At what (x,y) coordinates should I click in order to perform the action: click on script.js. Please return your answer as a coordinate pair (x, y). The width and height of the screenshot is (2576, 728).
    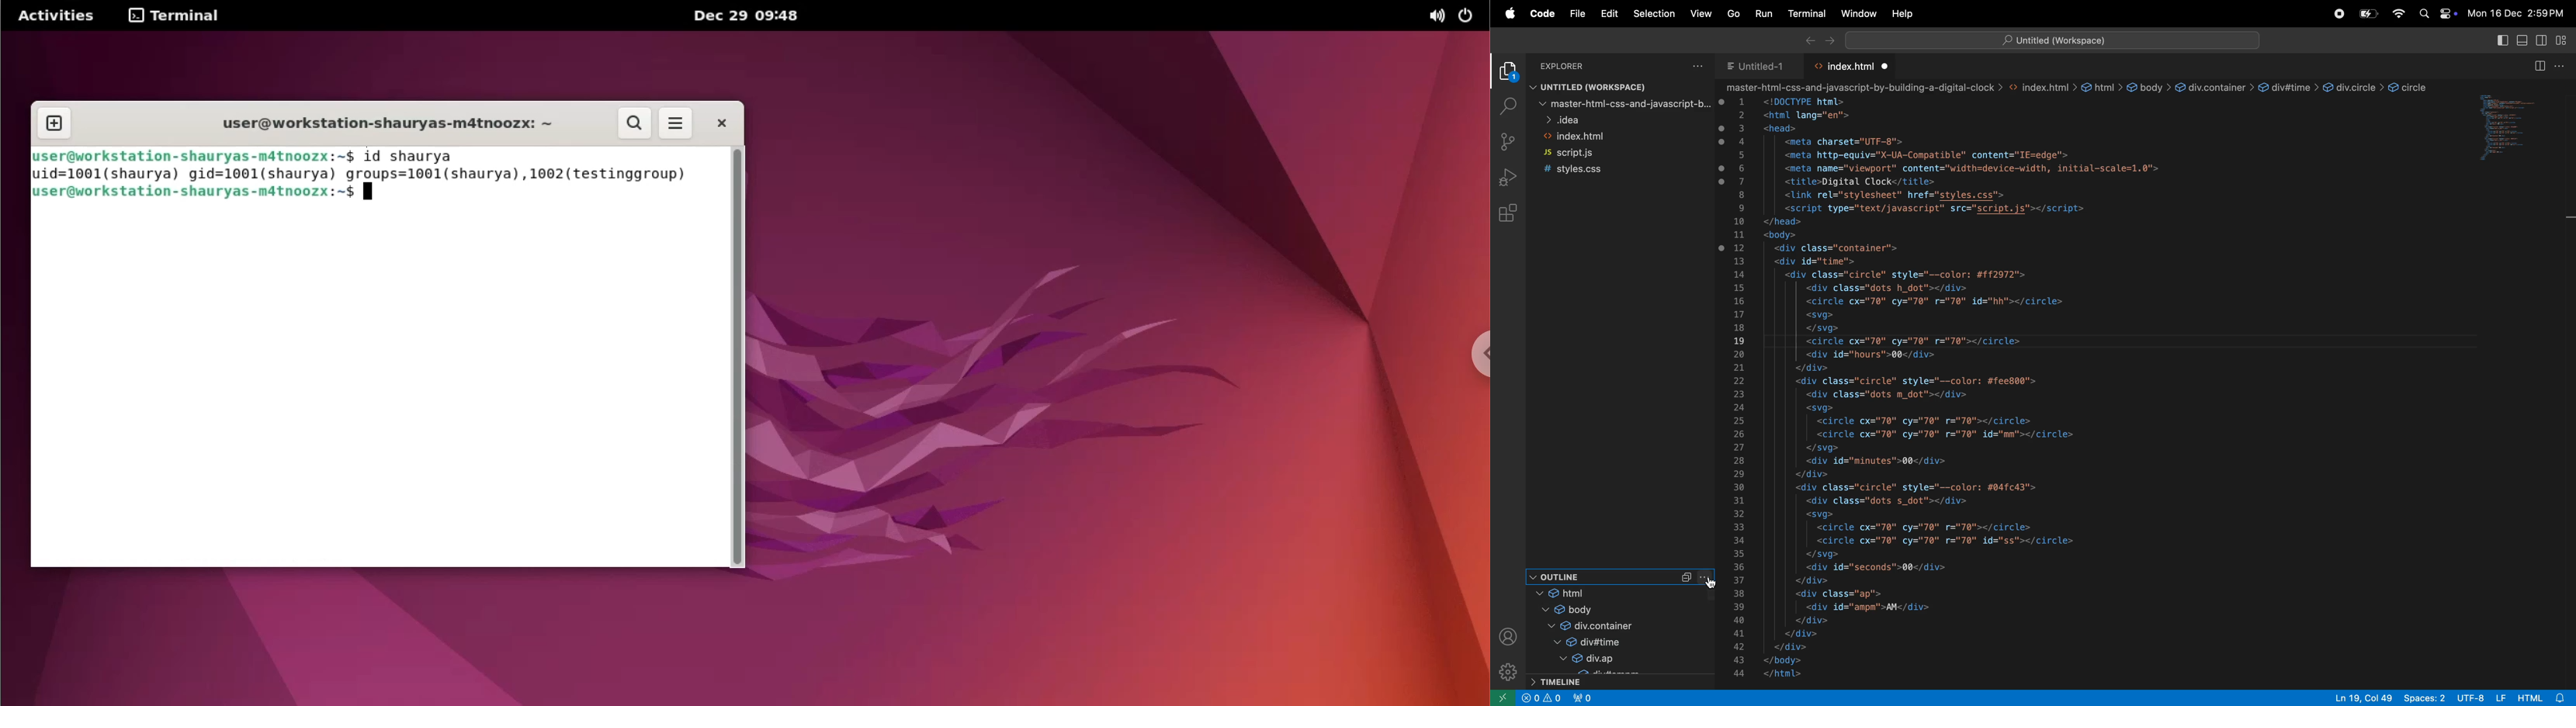
    Looking at the image, I should click on (1592, 153).